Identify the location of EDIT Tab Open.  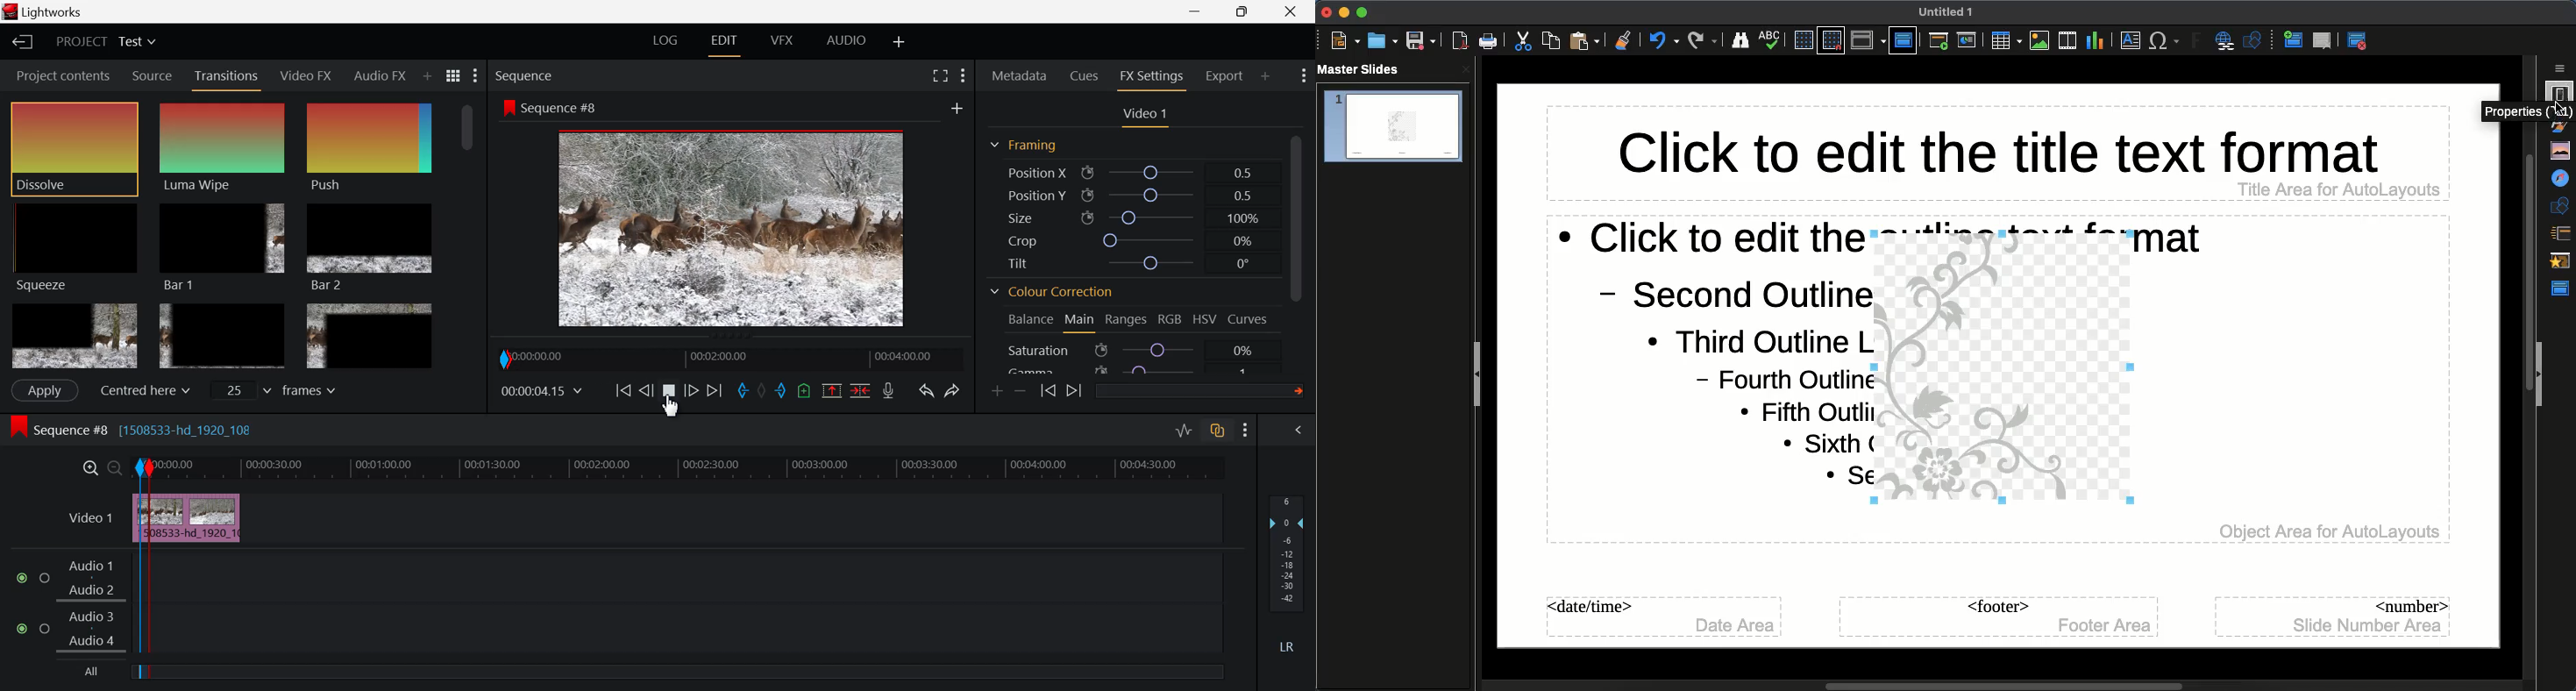
(727, 40).